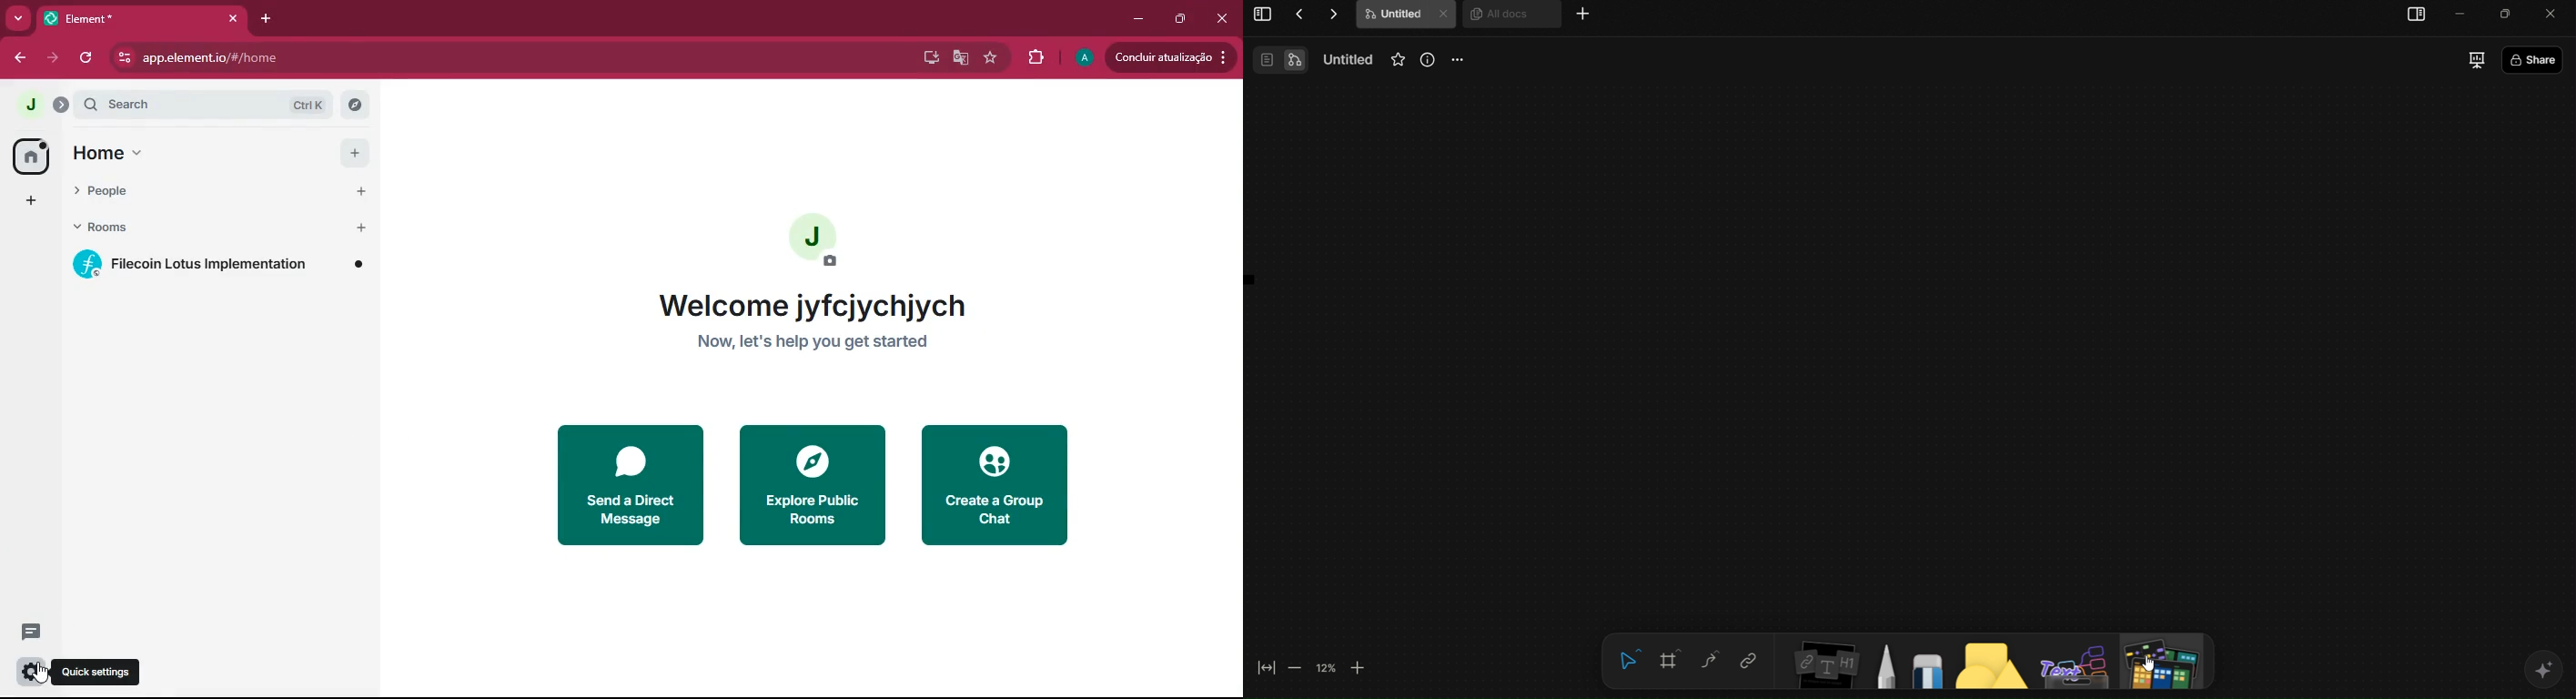  Describe the element at coordinates (33, 632) in the screenshot. I see `message` at that location.